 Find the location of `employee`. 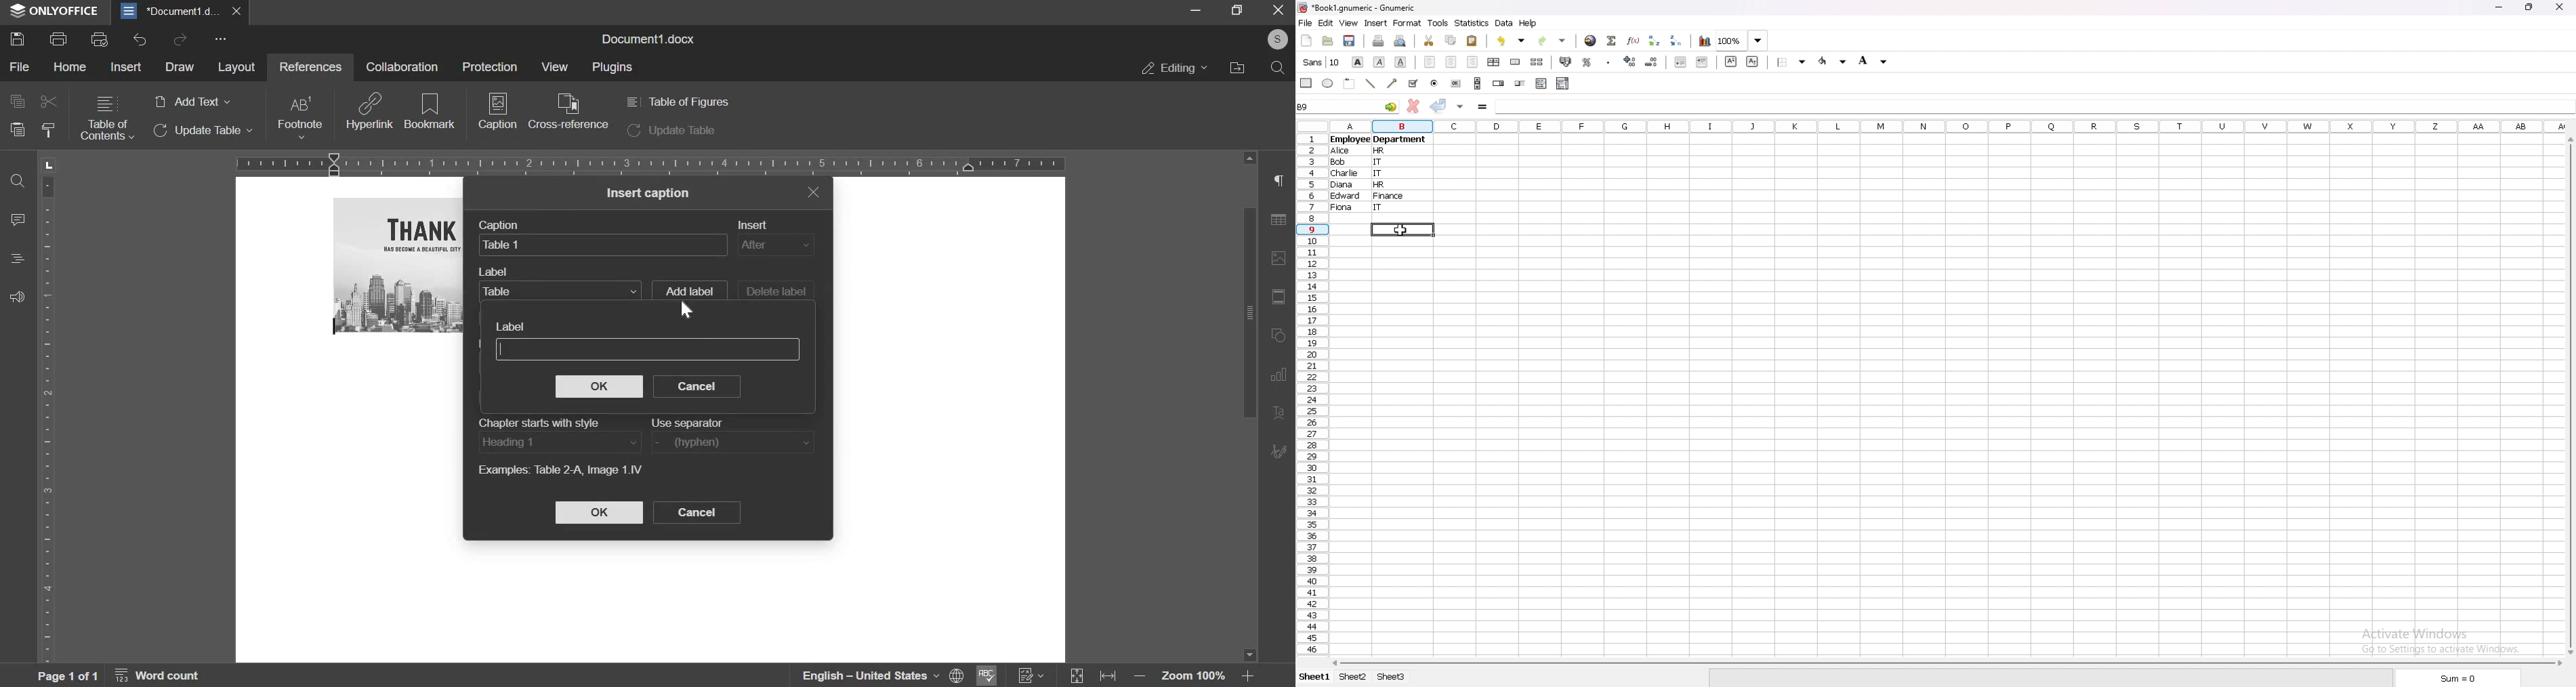

employee is located at coordinates (1349, 140).